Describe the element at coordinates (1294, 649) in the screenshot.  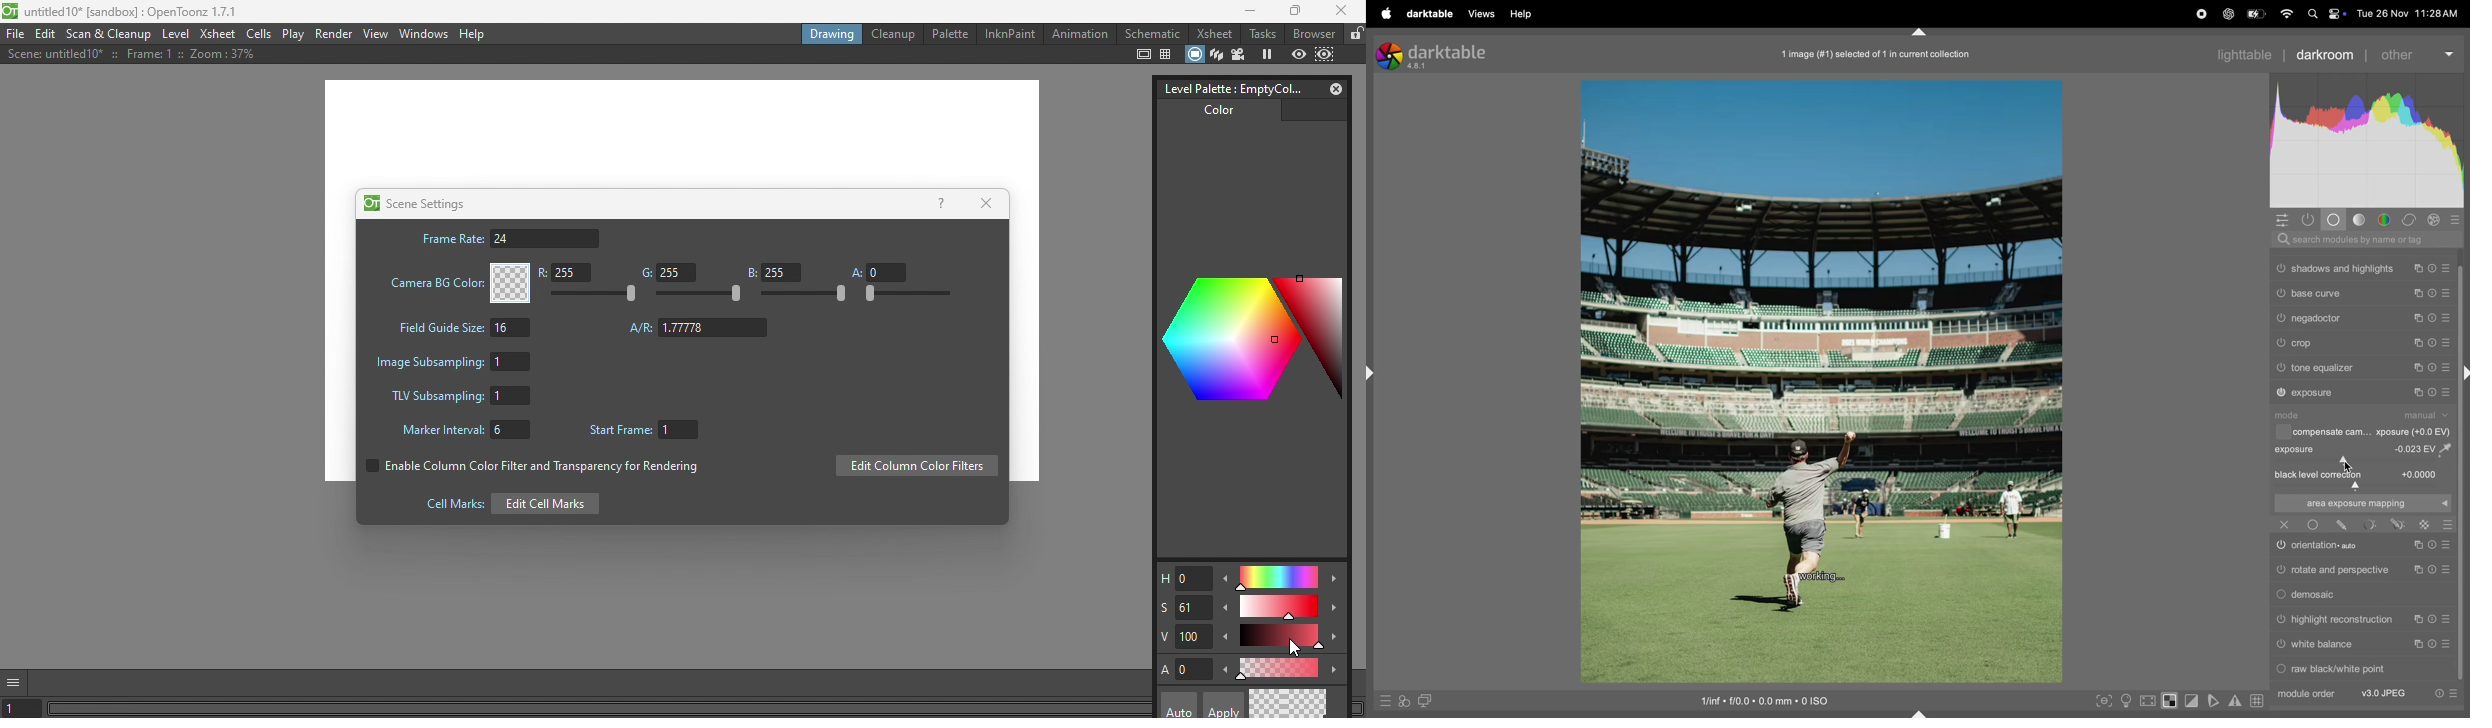
I see `cursor` at that location.